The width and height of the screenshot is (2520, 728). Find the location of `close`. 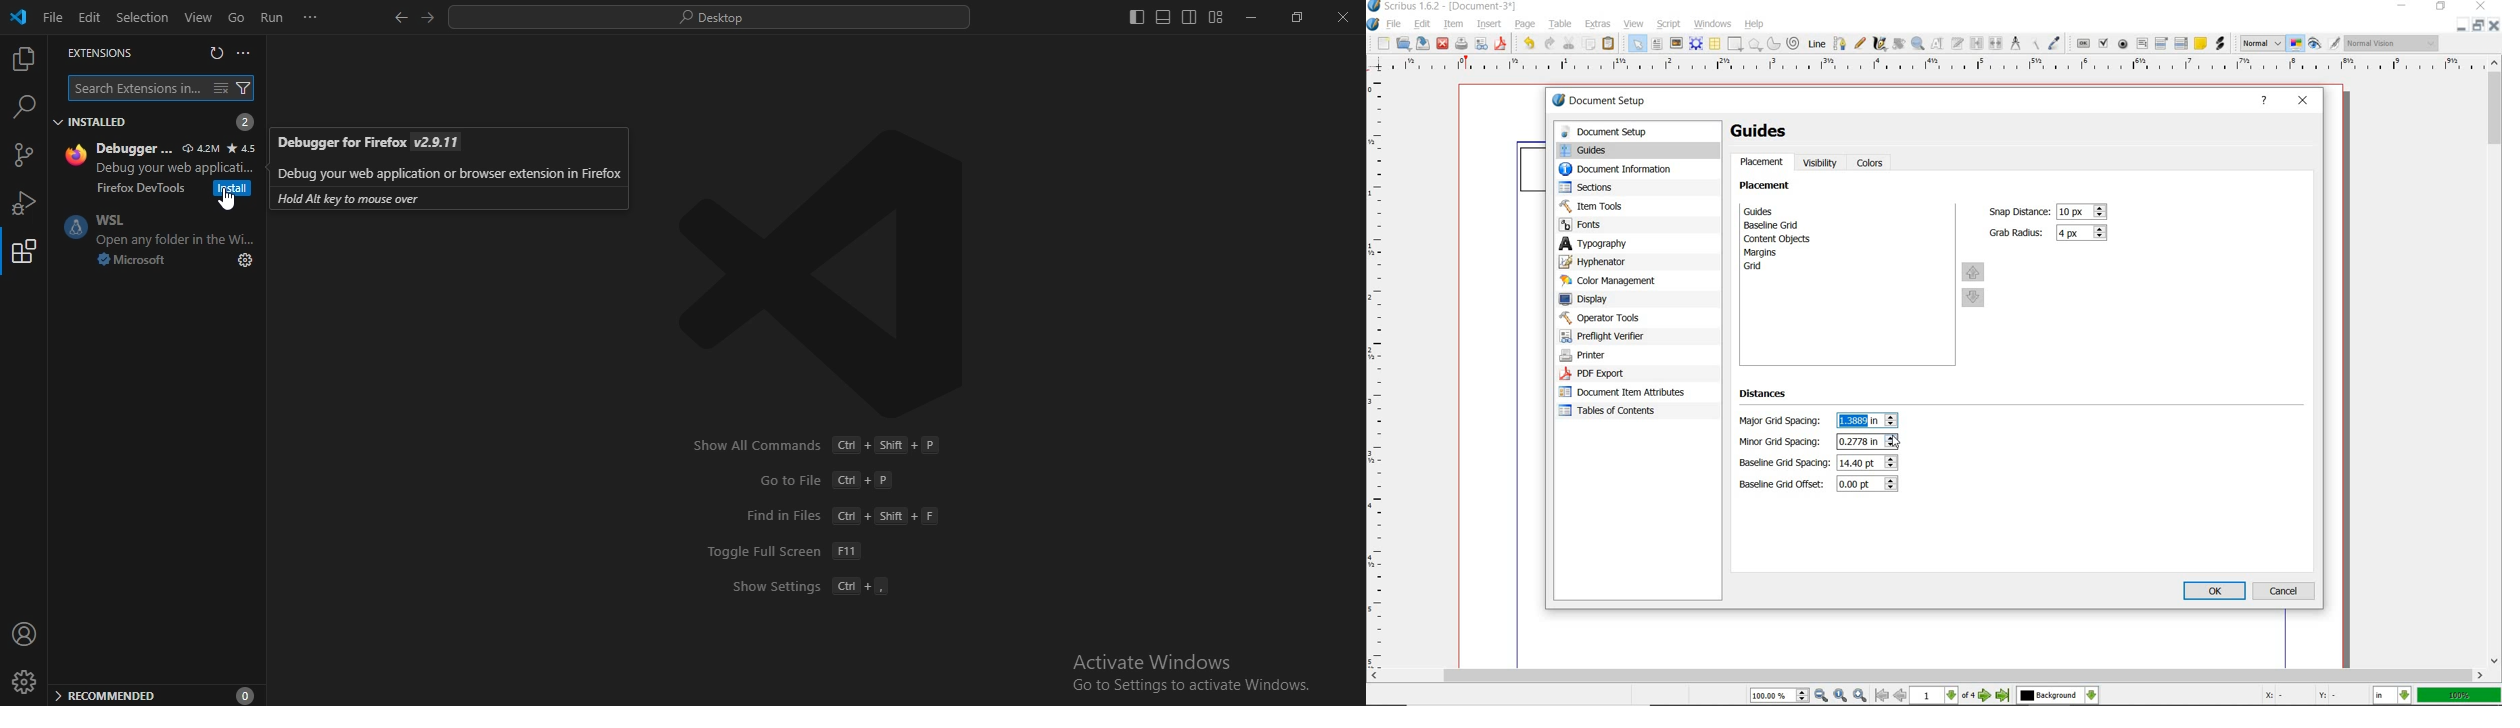

close is located at coordinates (2304, 101).